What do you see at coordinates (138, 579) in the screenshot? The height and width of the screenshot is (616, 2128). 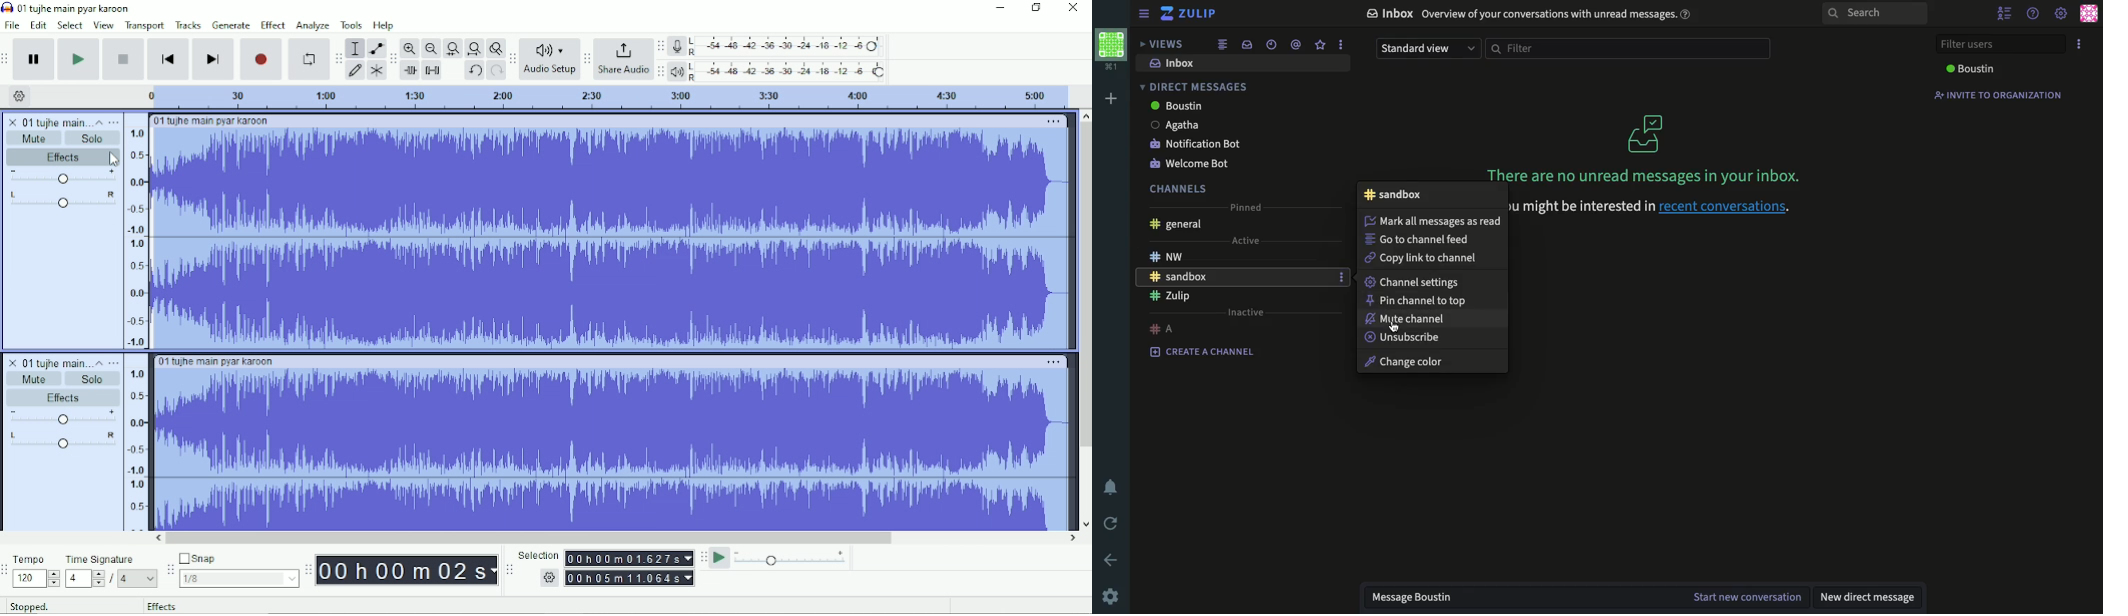 I see `4` at bounding box center [138, 579].